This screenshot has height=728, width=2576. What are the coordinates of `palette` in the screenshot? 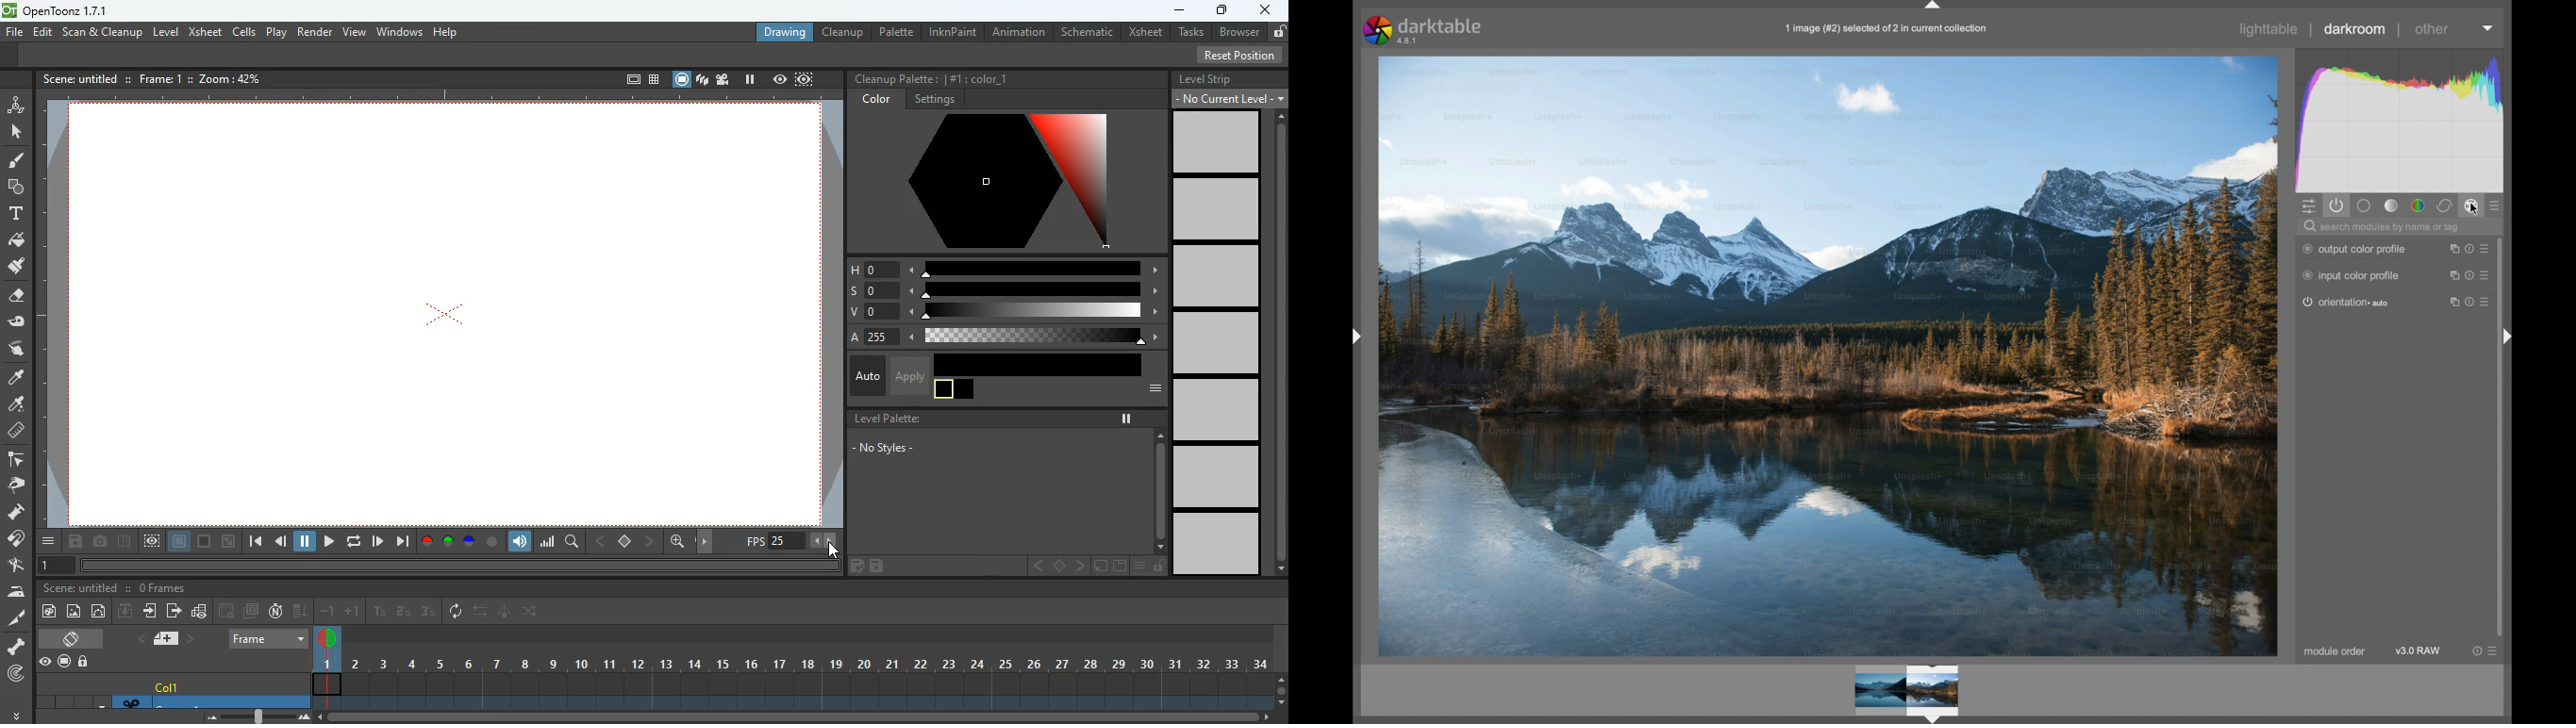 It's located at (894, 32).